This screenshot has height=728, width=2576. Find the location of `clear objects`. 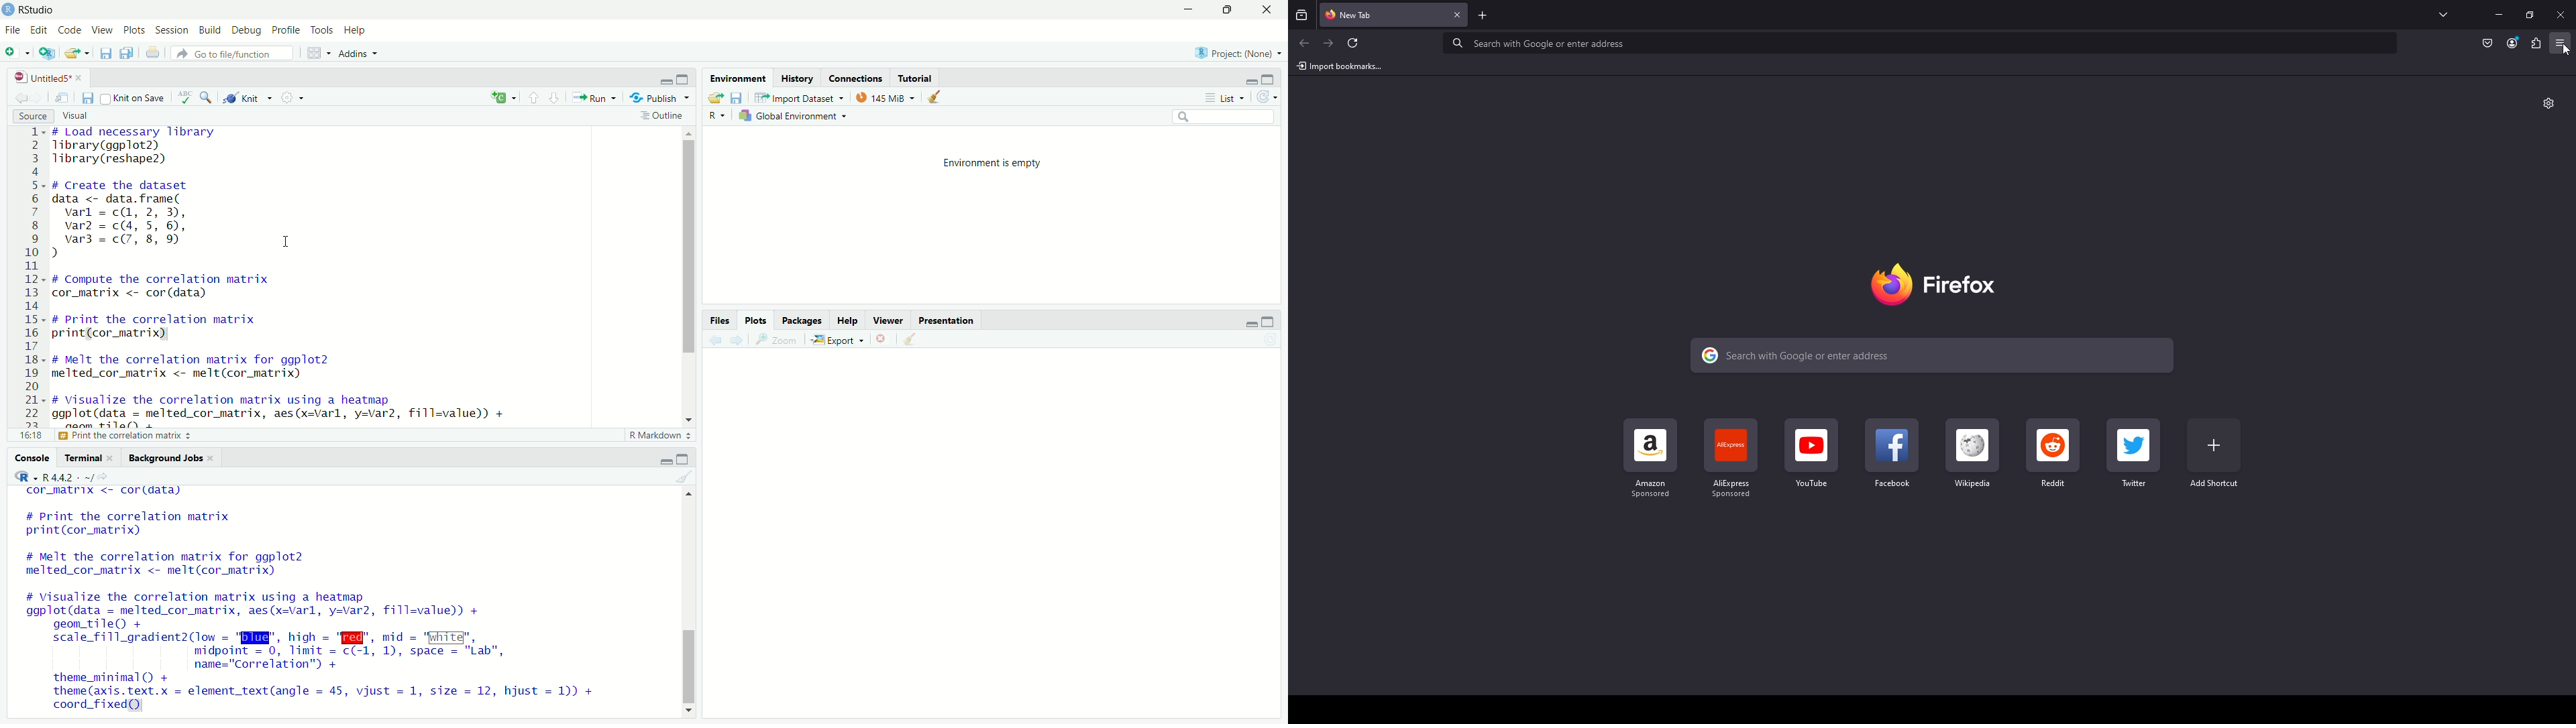

clear objects is located at coordinates (935, 96).